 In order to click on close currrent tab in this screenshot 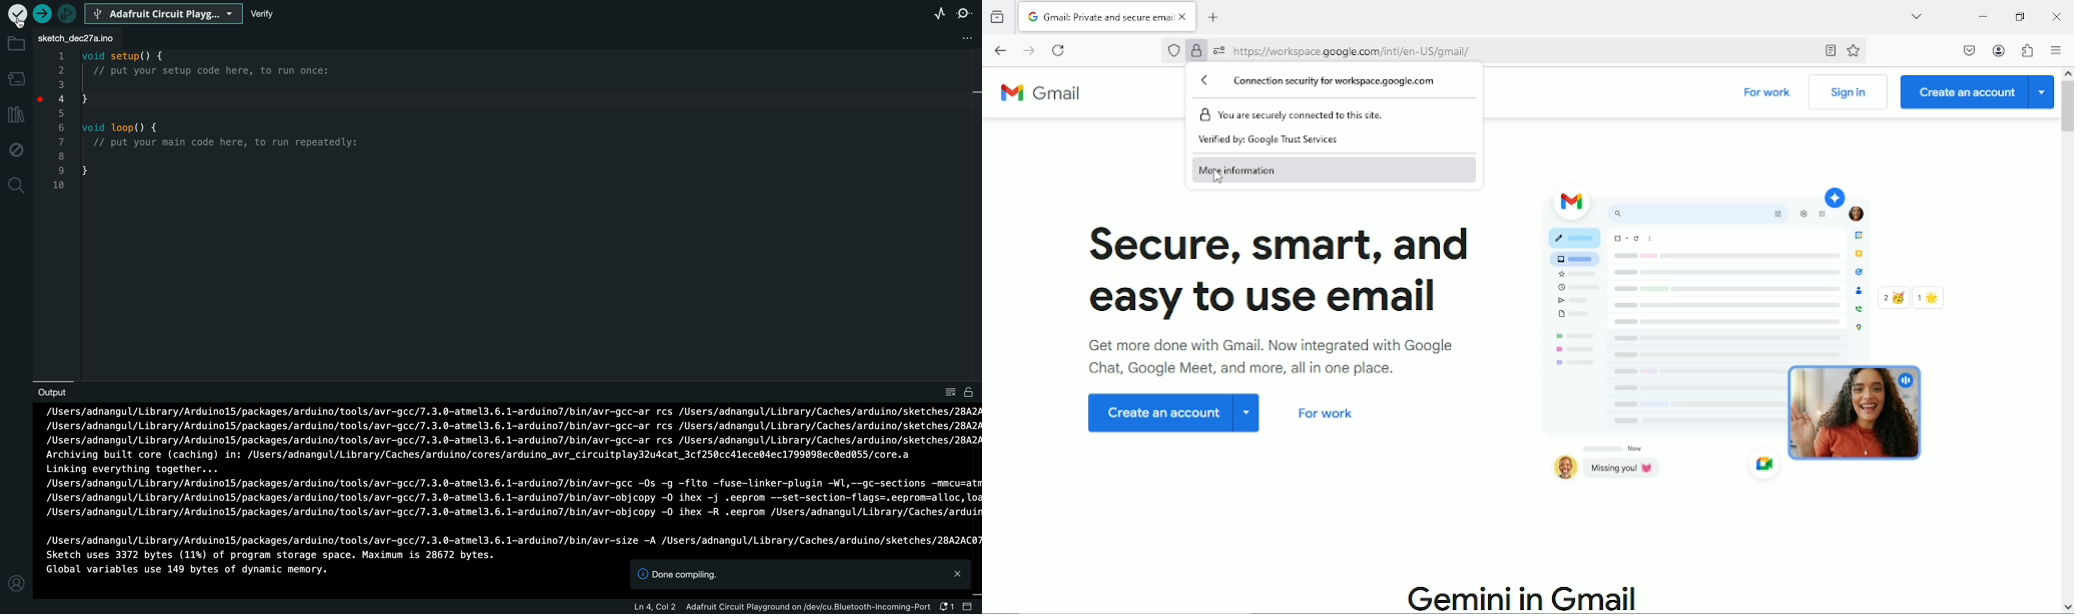, I will do `click(1185, 17)`.